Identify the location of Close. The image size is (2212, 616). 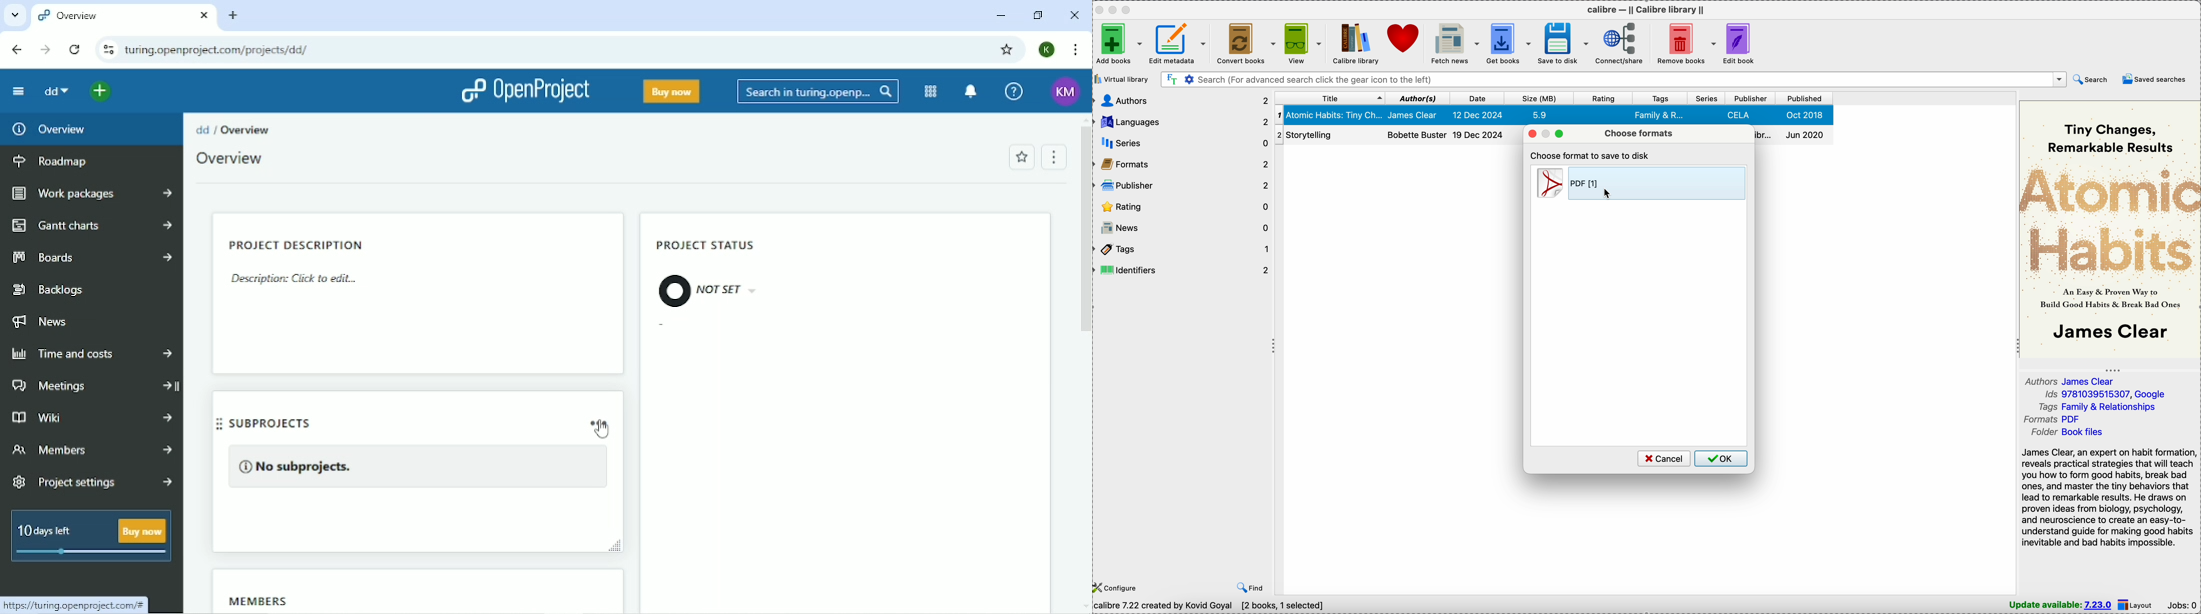
(1076, 14).